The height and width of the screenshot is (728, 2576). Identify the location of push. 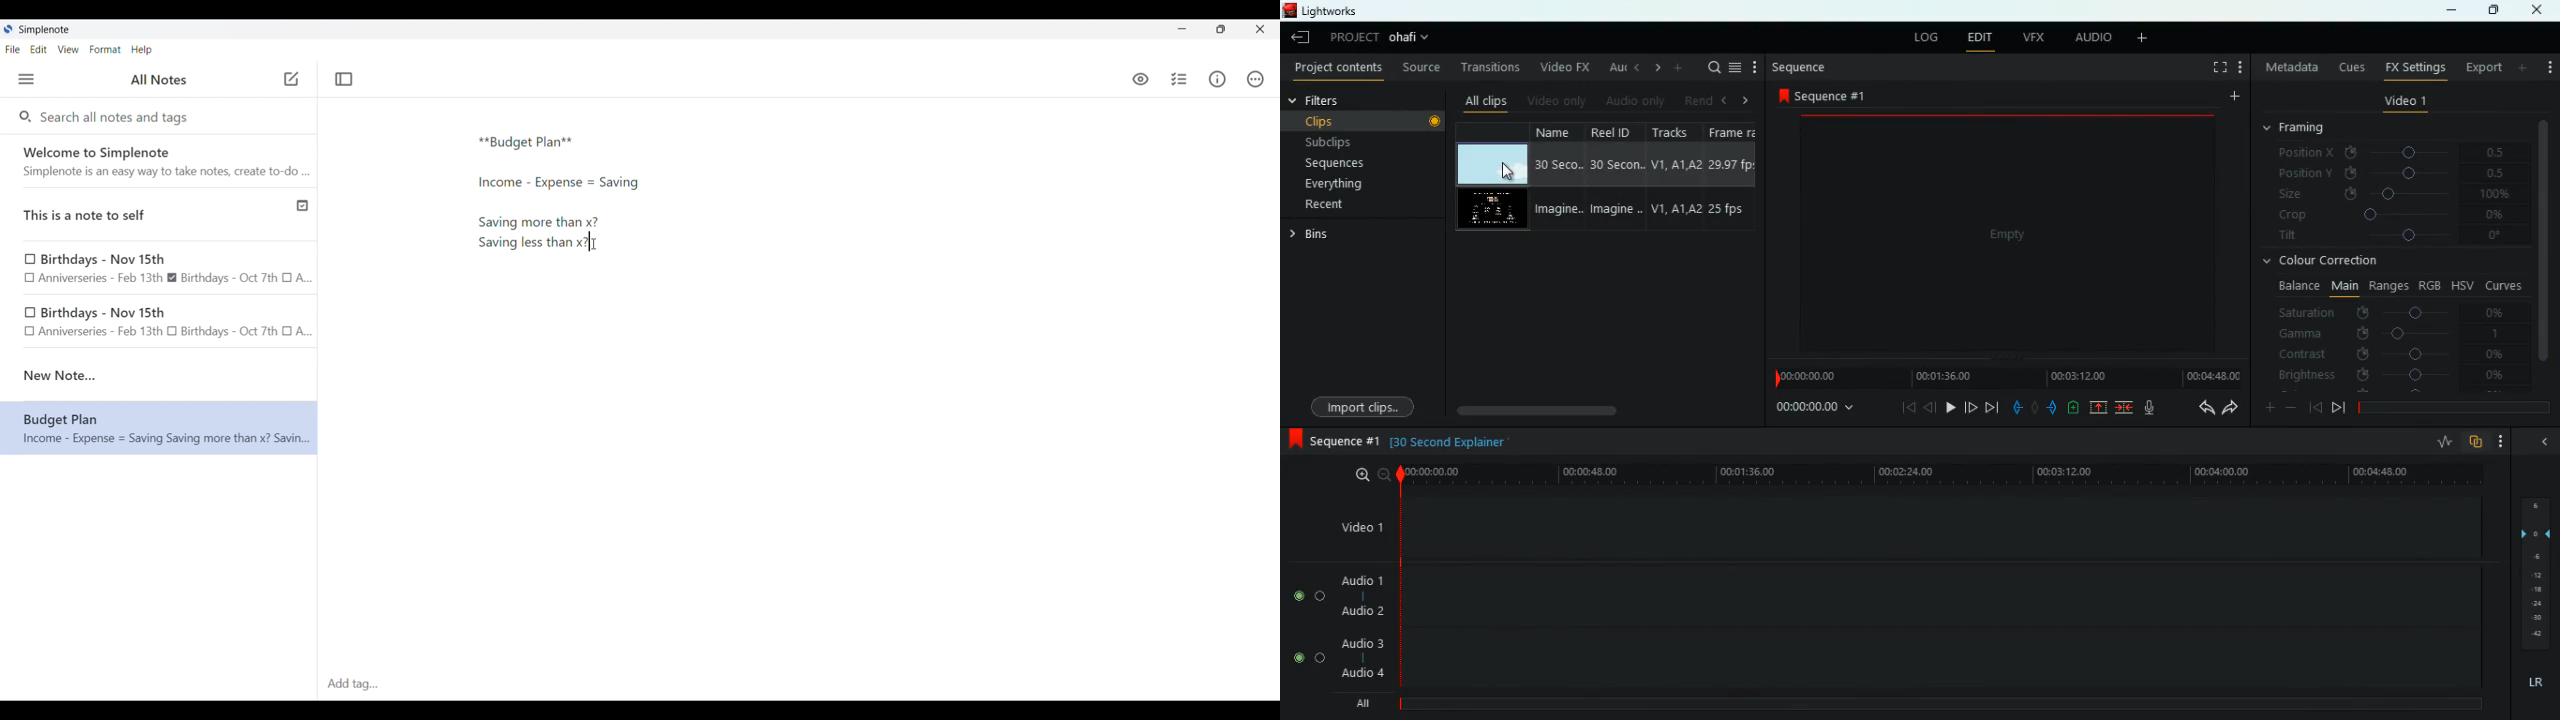
(2052, 408).